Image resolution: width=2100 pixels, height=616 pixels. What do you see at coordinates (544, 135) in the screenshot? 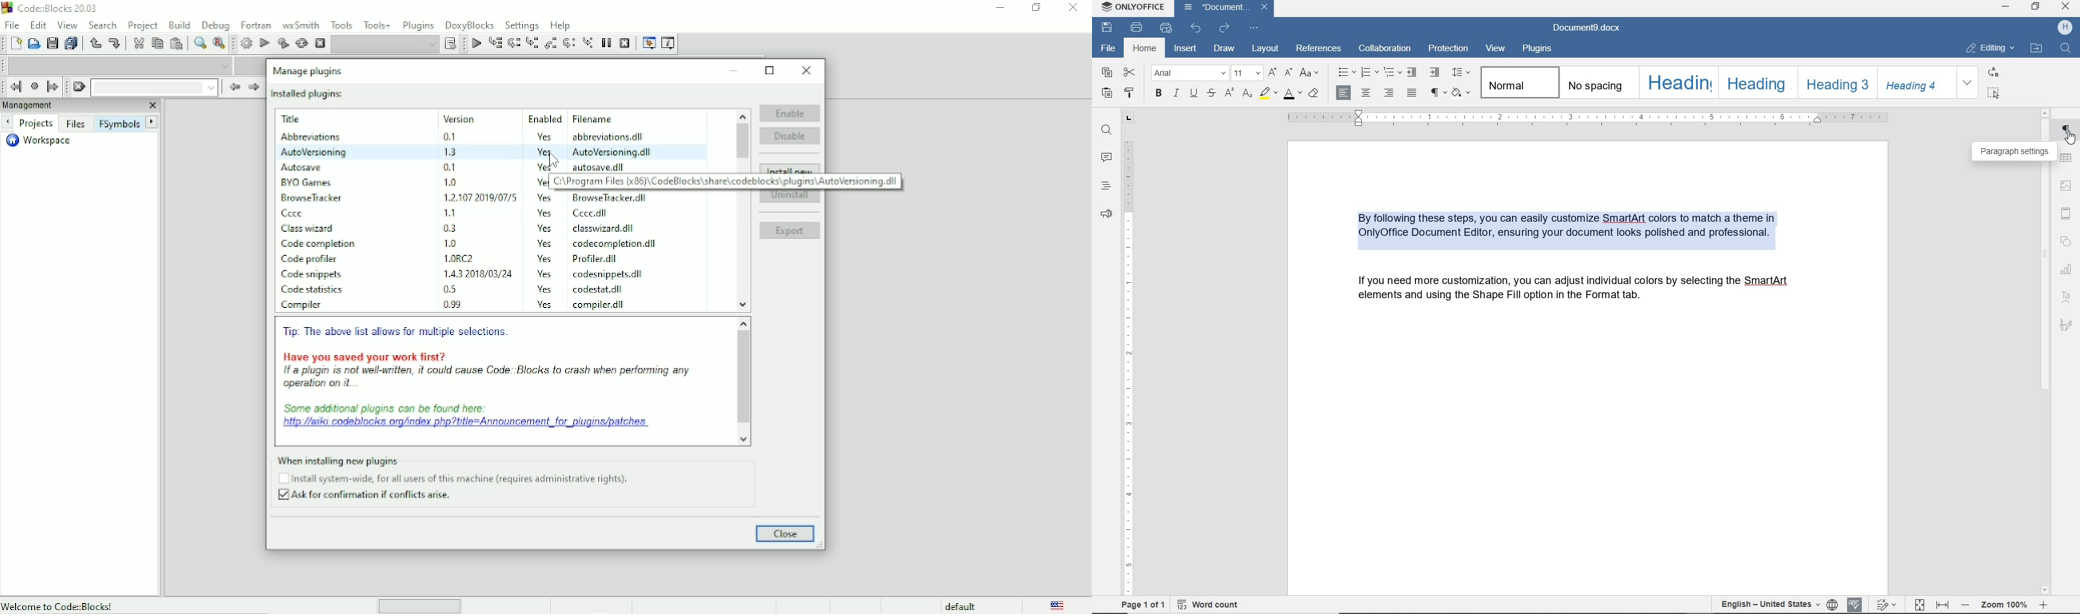
I see `Yes` at bounding box center [544, 135].